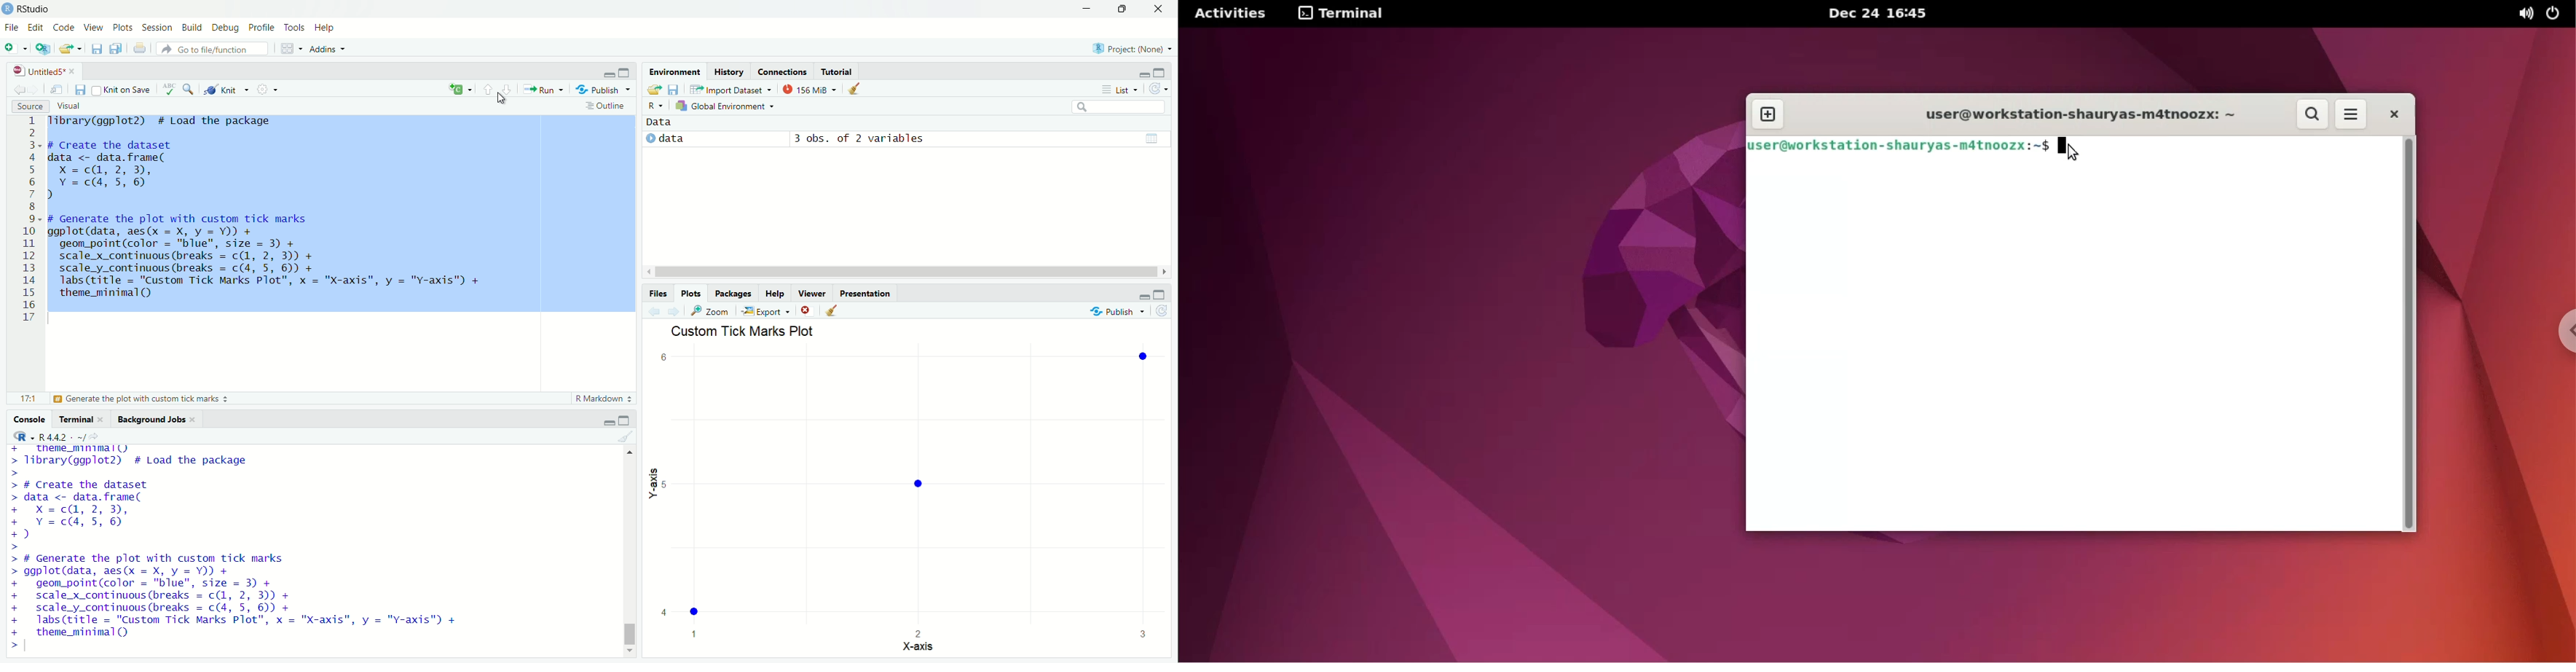  I want to click on next plot, so click(675, 310).